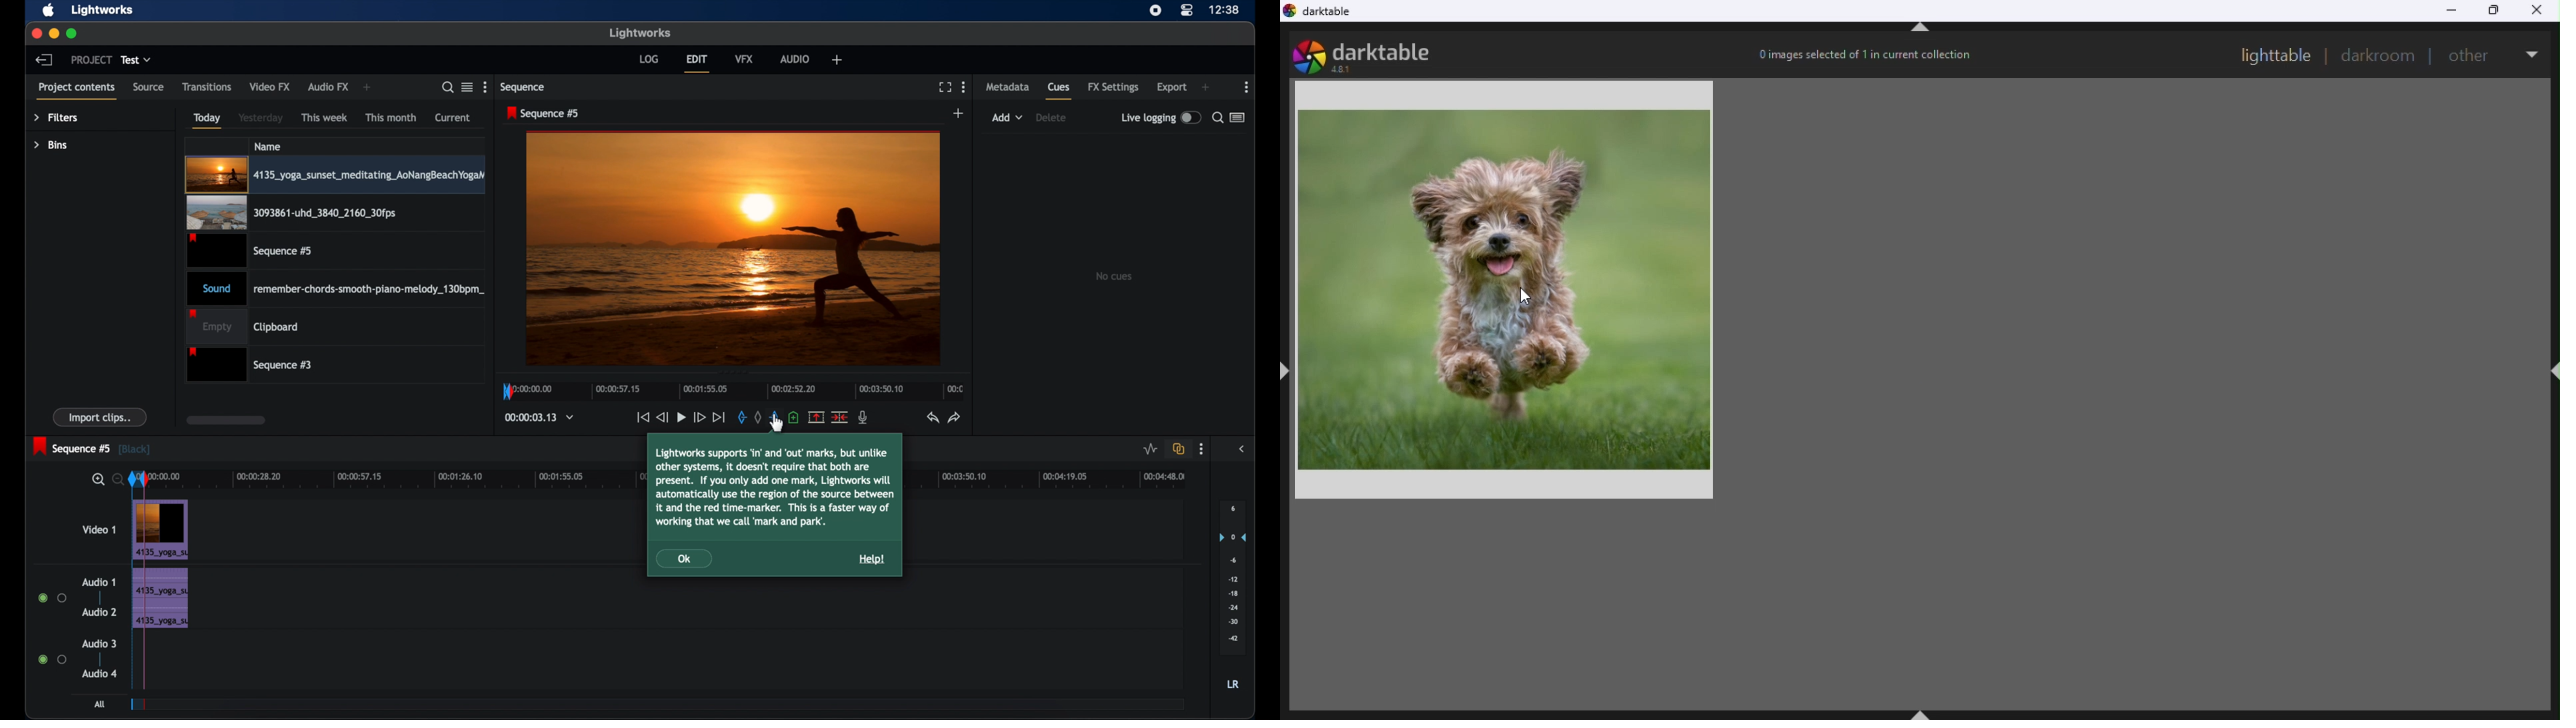 This screenshot has width=2576, height=728. Describe the element at coordinates (453, 118) in the screenshot. I see `current` at that location.